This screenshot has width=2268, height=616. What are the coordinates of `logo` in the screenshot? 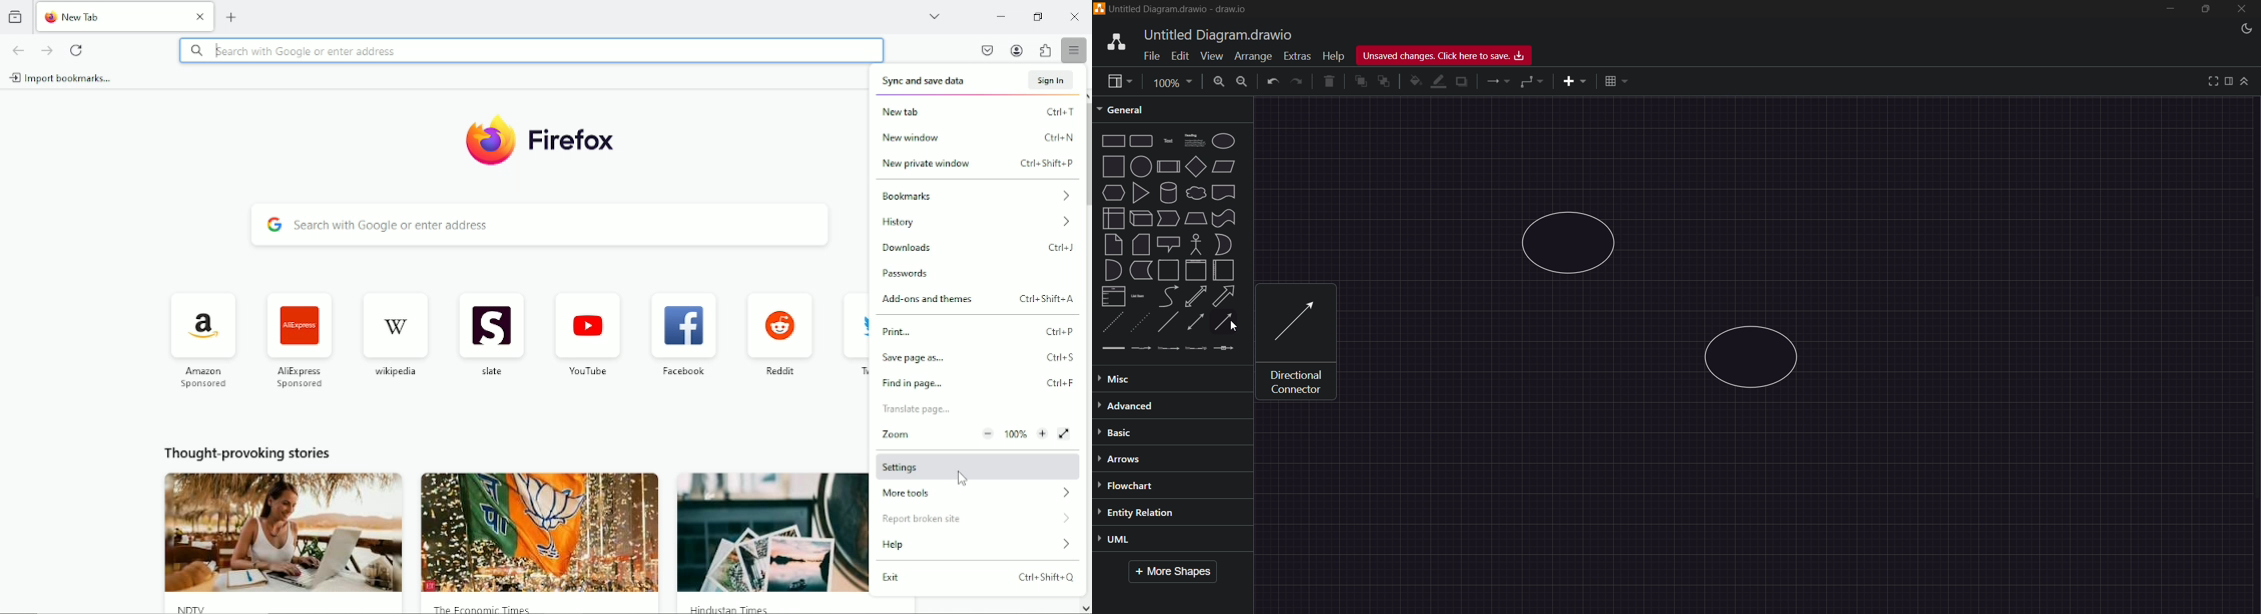 It's located at (1114, 40).